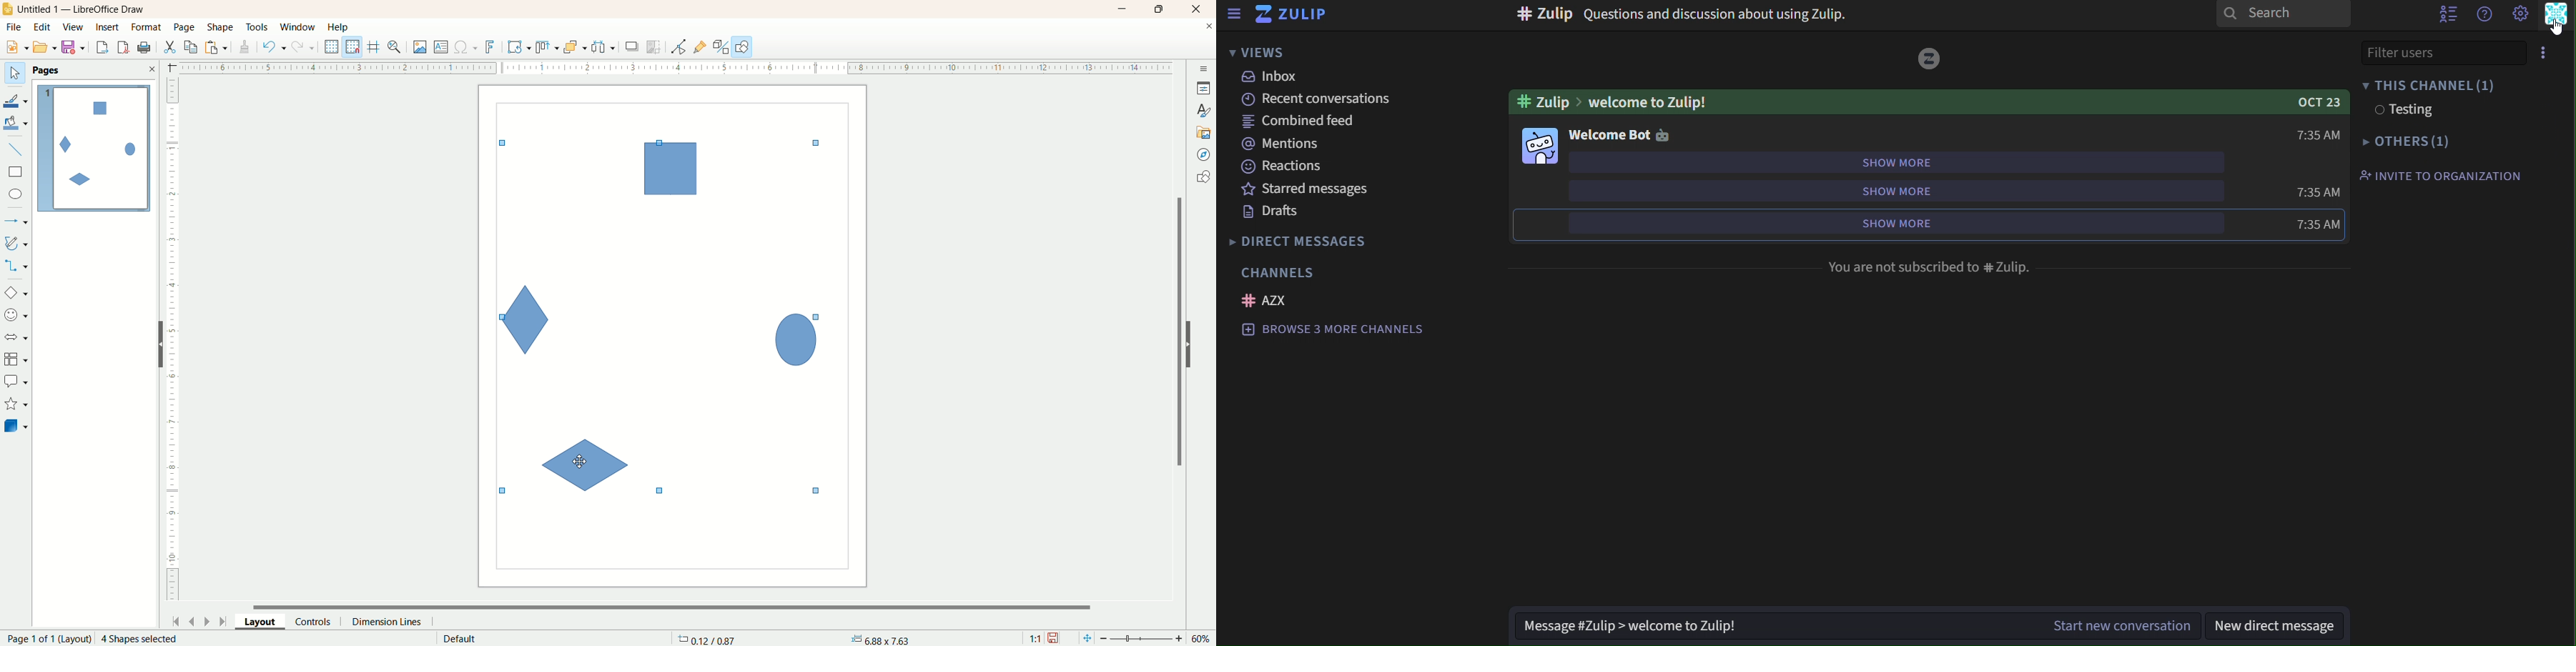 This screenshot has height=672, width=2576. I want to click on dimension lines, so click(390, 621).